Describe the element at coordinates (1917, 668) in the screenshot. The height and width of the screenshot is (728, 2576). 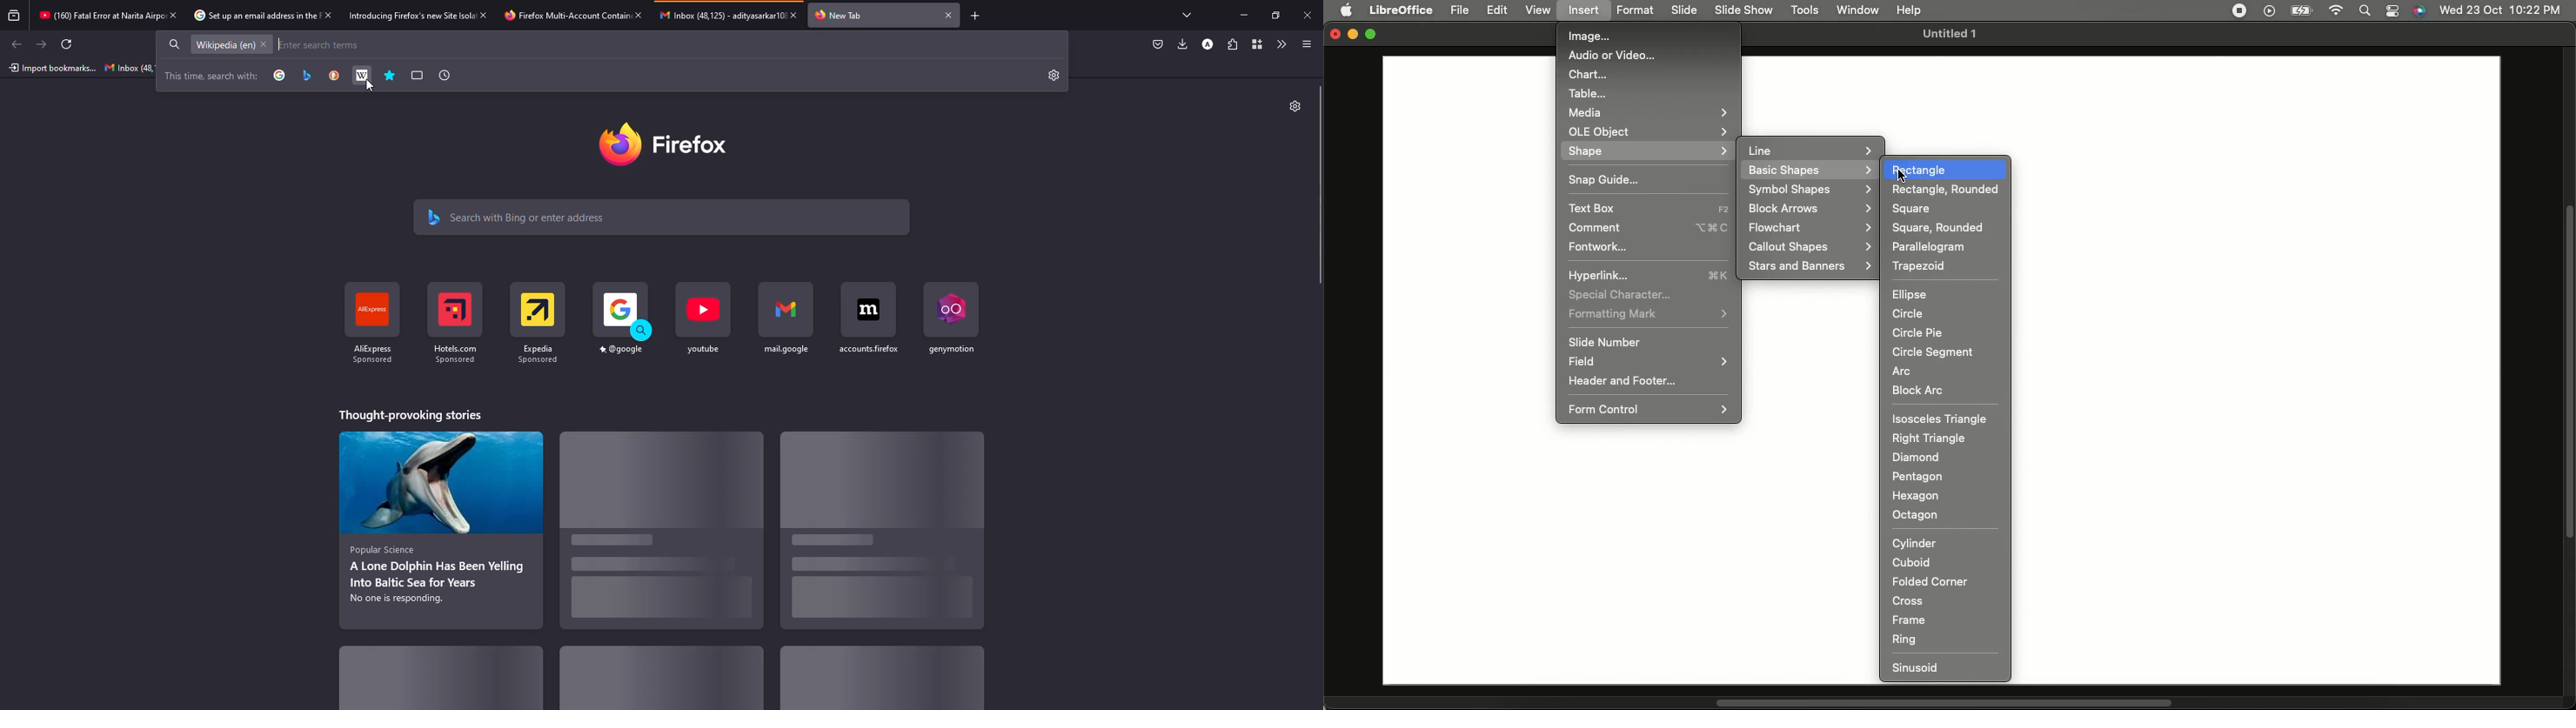
I see `Sinusoid` at that location.